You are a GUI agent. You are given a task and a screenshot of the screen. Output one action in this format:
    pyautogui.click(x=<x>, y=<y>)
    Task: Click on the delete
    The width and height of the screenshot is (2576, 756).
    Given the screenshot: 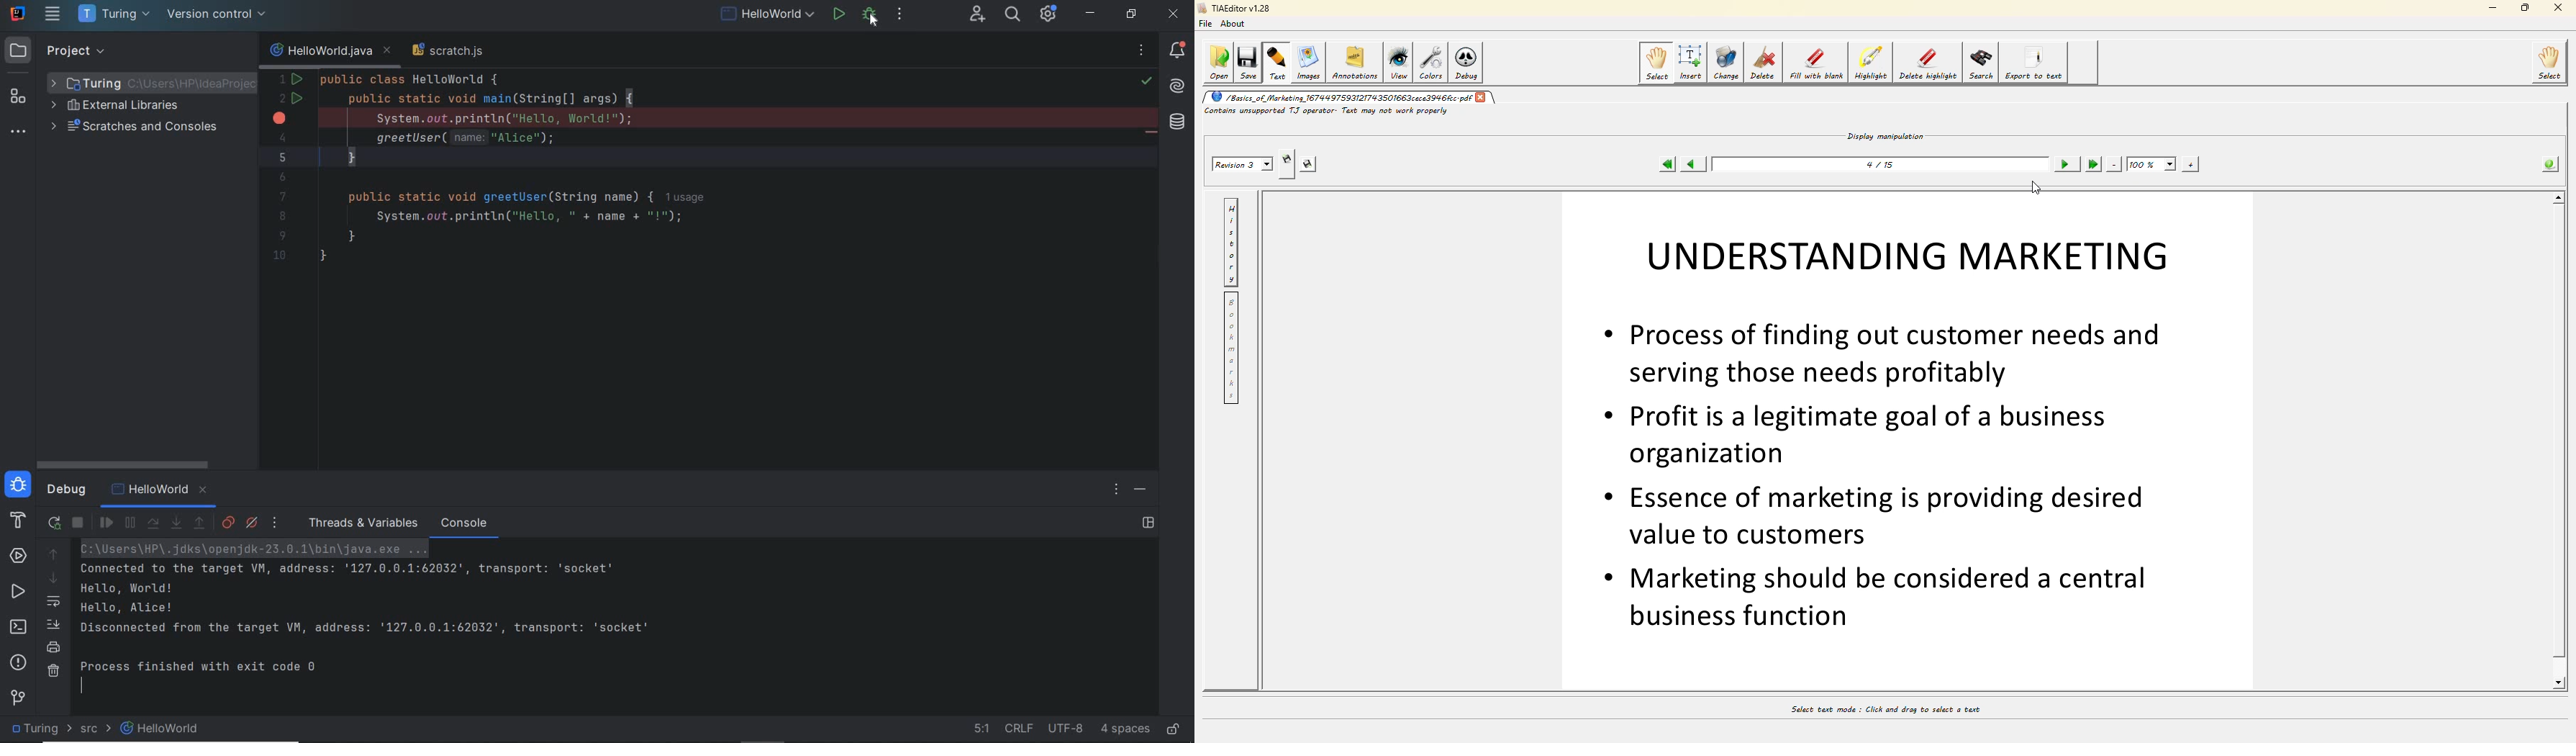 What is the action you would take?
    pyautogui.click(x=1763, y=63)
    